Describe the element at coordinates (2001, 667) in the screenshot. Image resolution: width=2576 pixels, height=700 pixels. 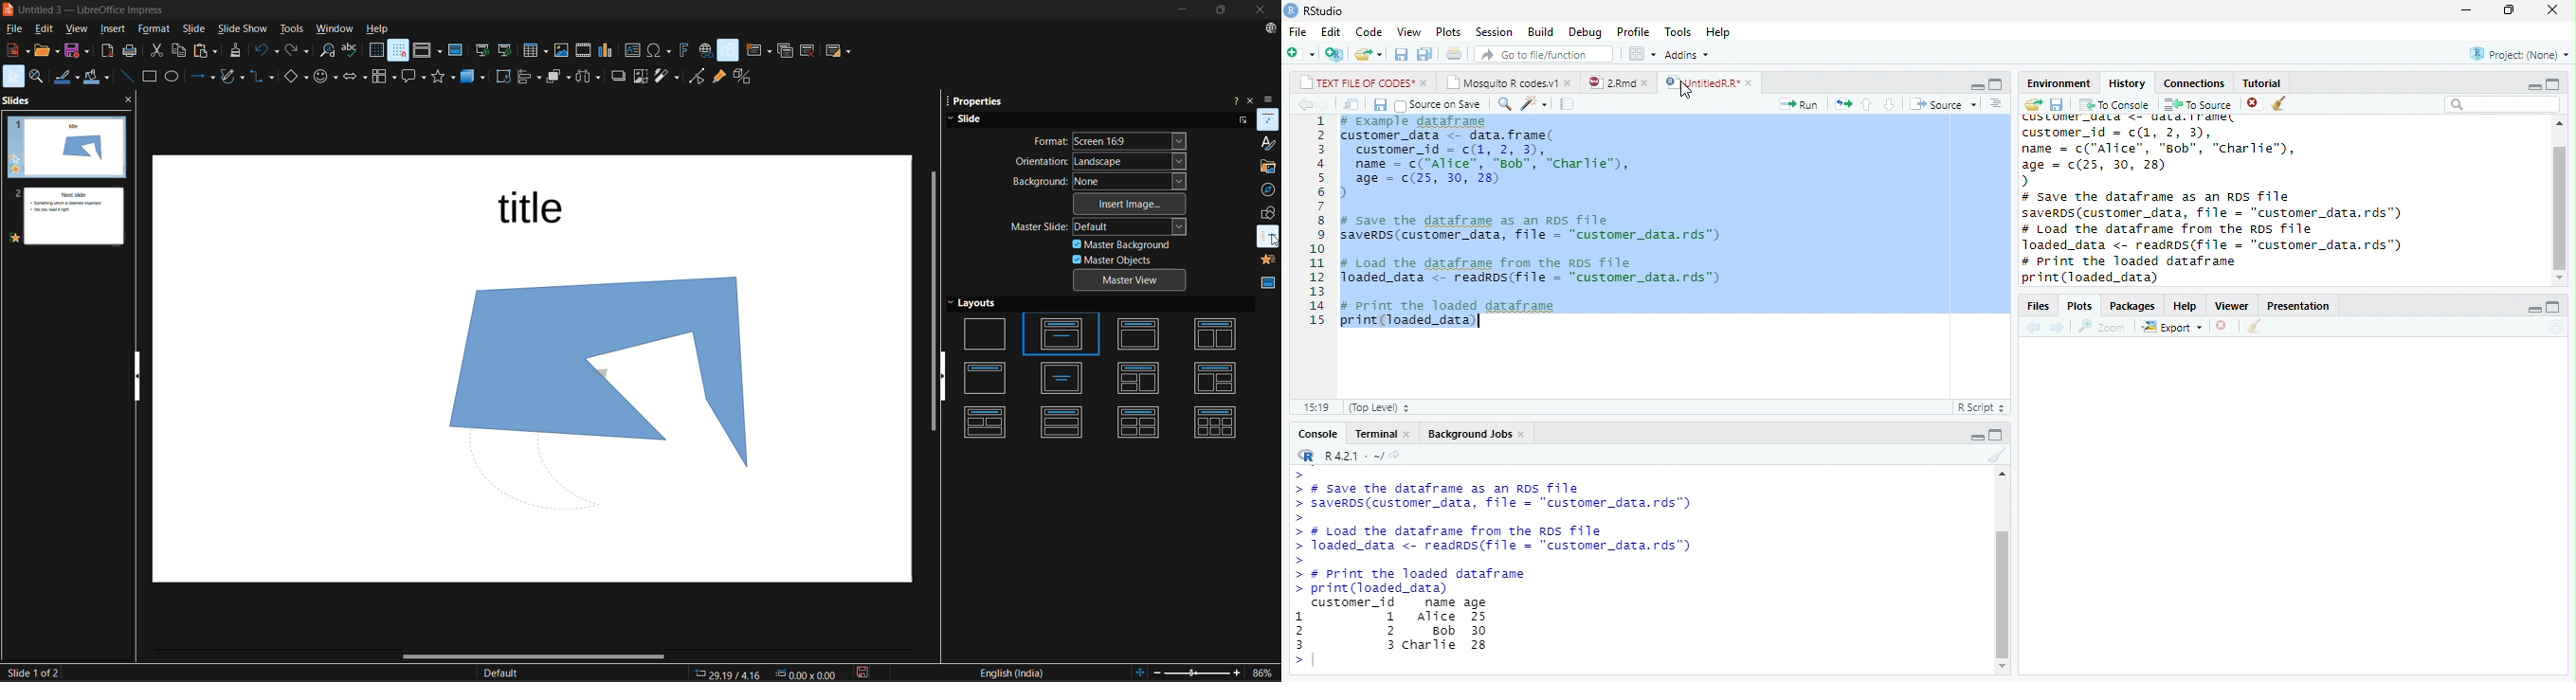
I see `scroll down` at that location.